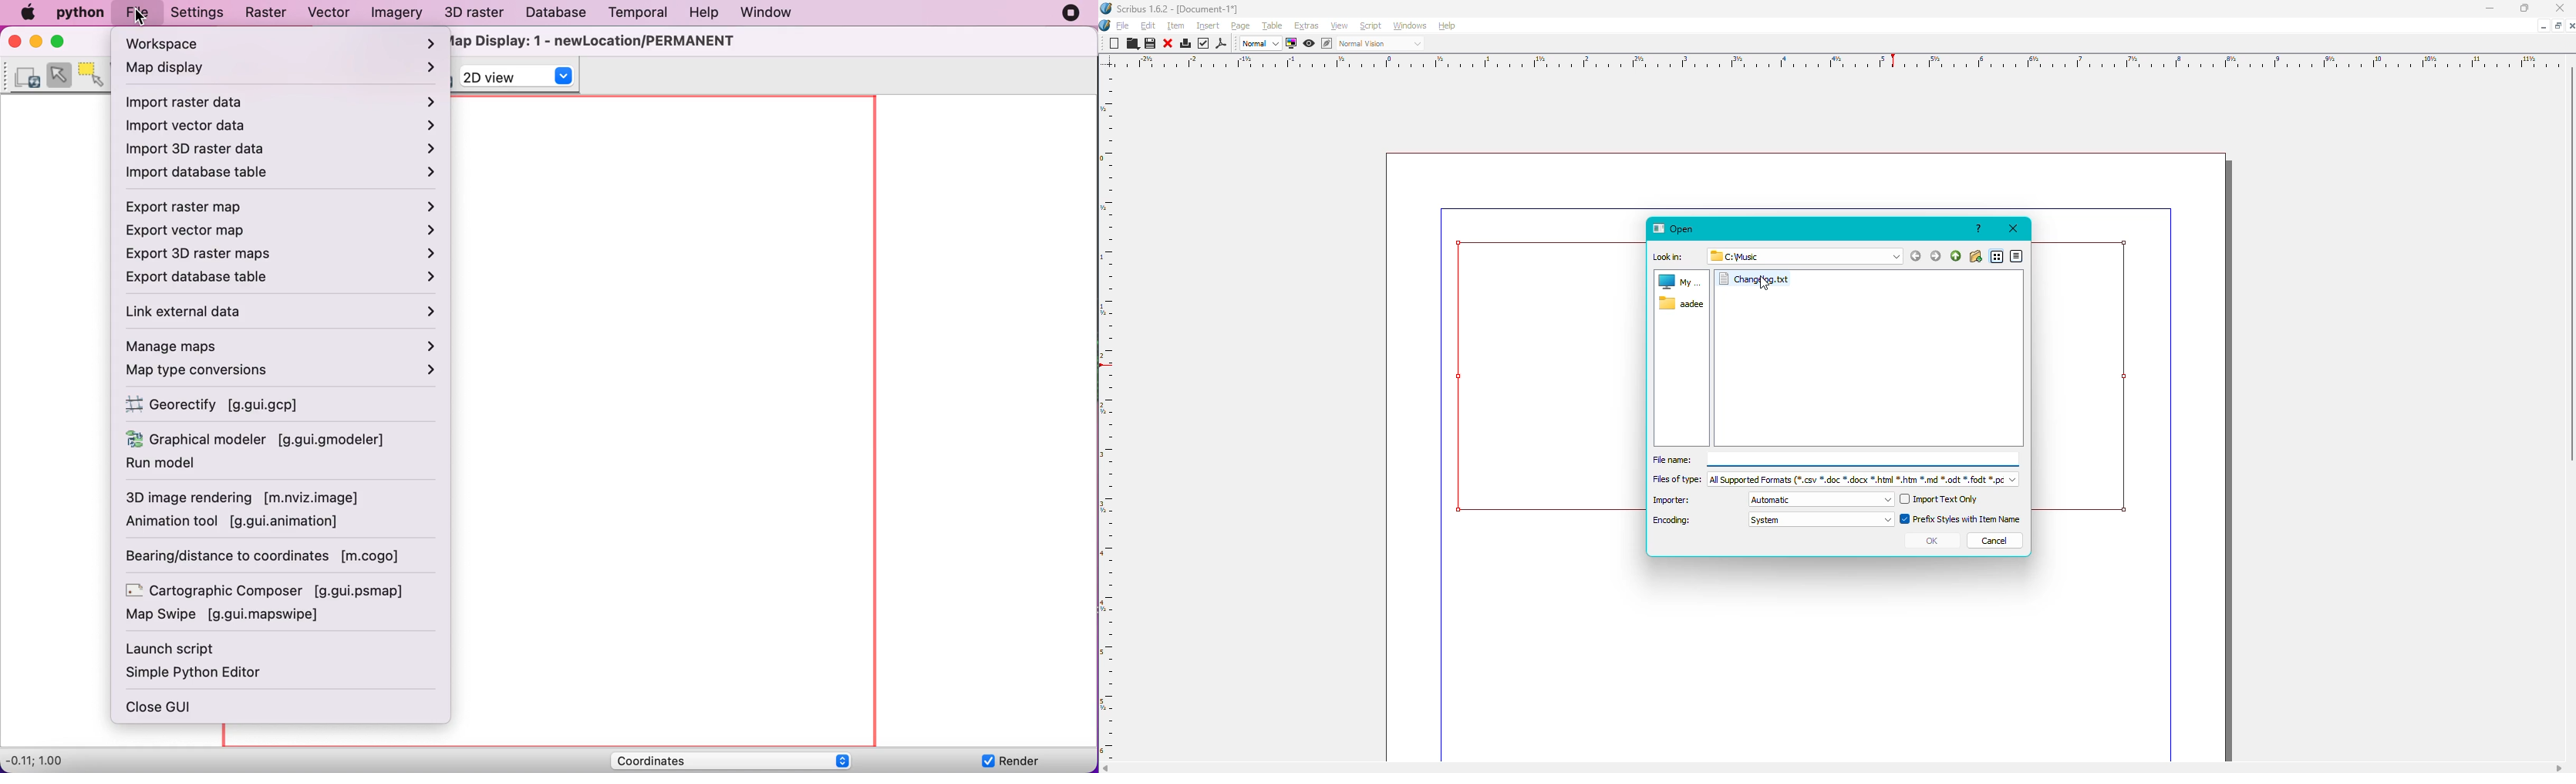 This screenshot has height=784, width=2576. I want to click on help, so click(1978, 228).